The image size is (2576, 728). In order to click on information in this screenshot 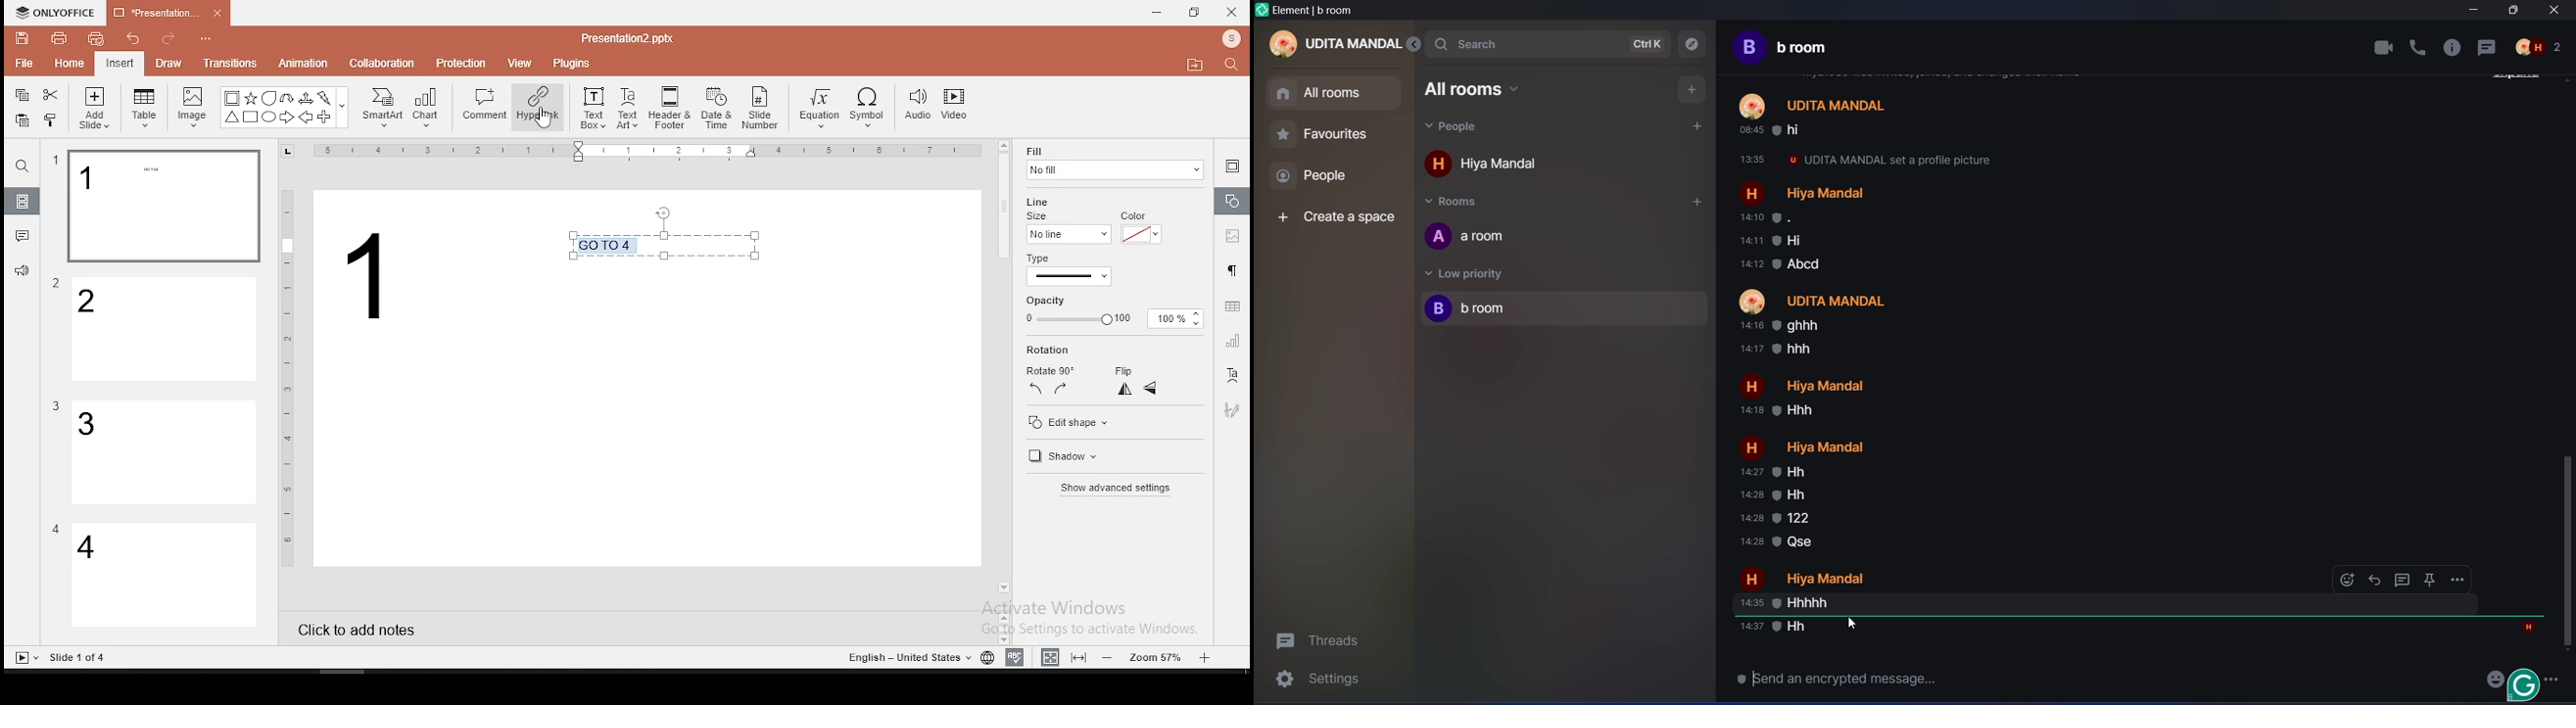, I will do `click(2452, 50)`.